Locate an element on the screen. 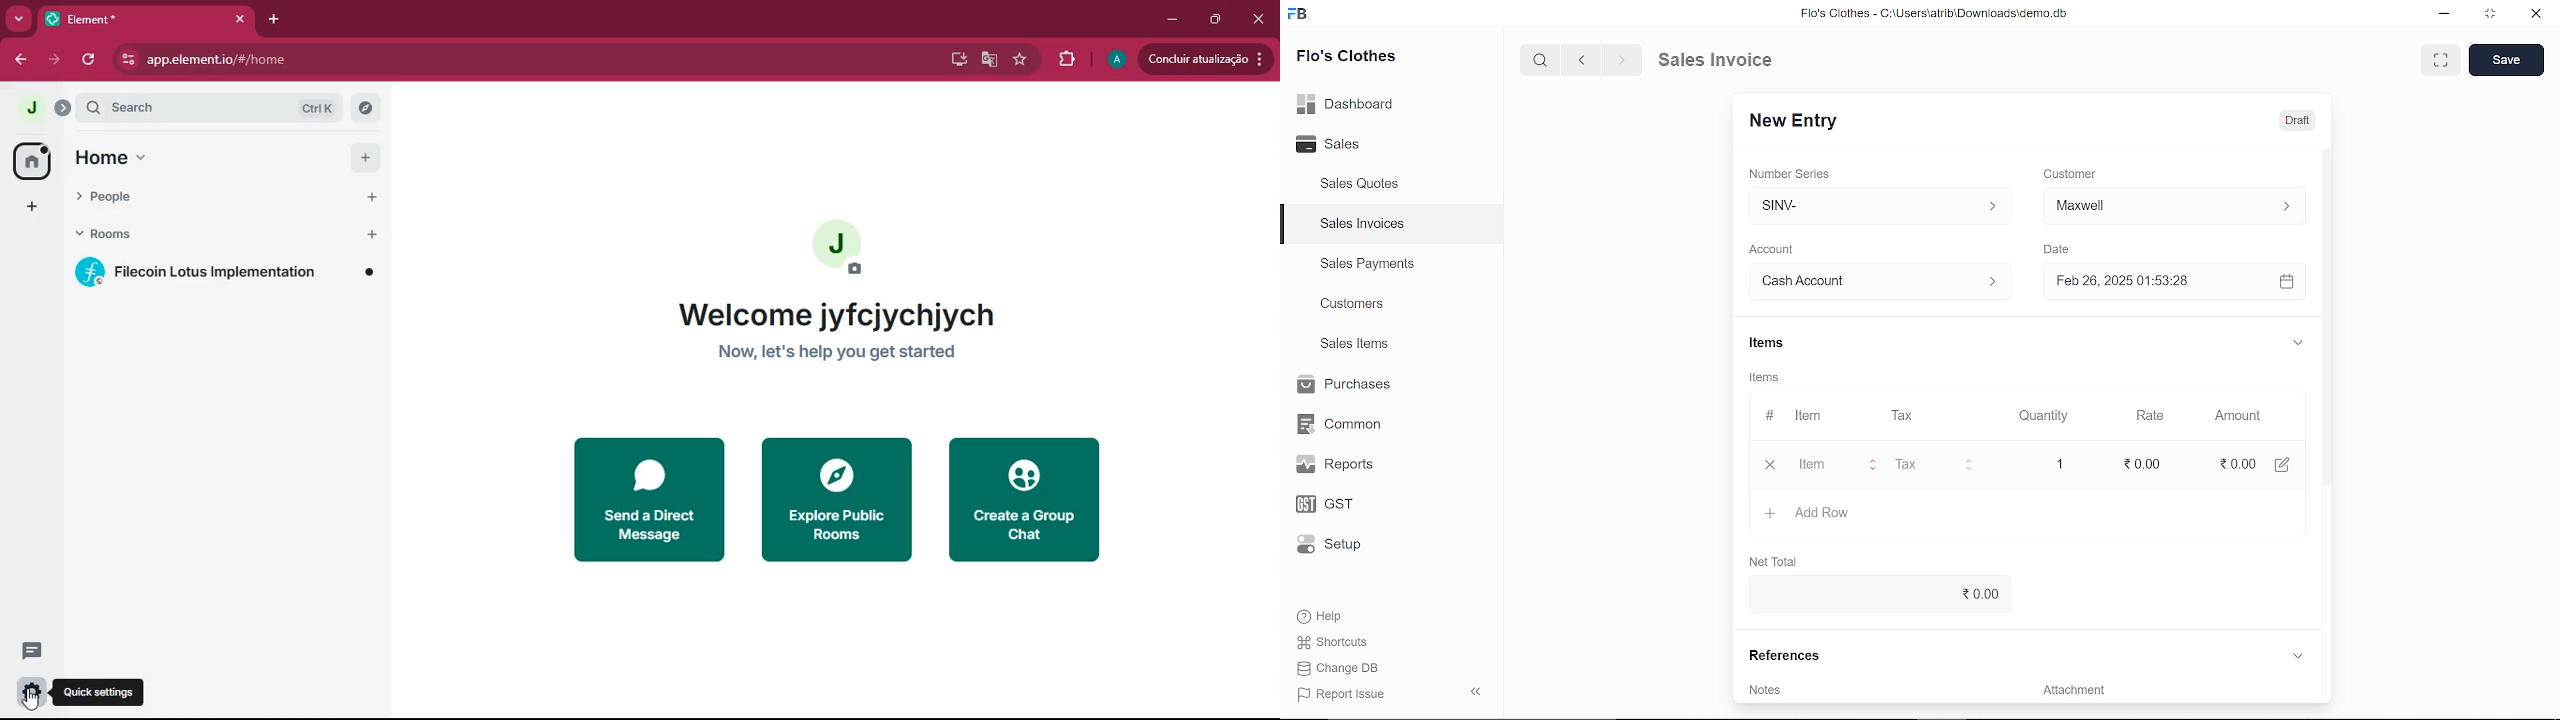 This screenshot has height=728, width=2576. Change DB is located at coordinates (1344, 668).